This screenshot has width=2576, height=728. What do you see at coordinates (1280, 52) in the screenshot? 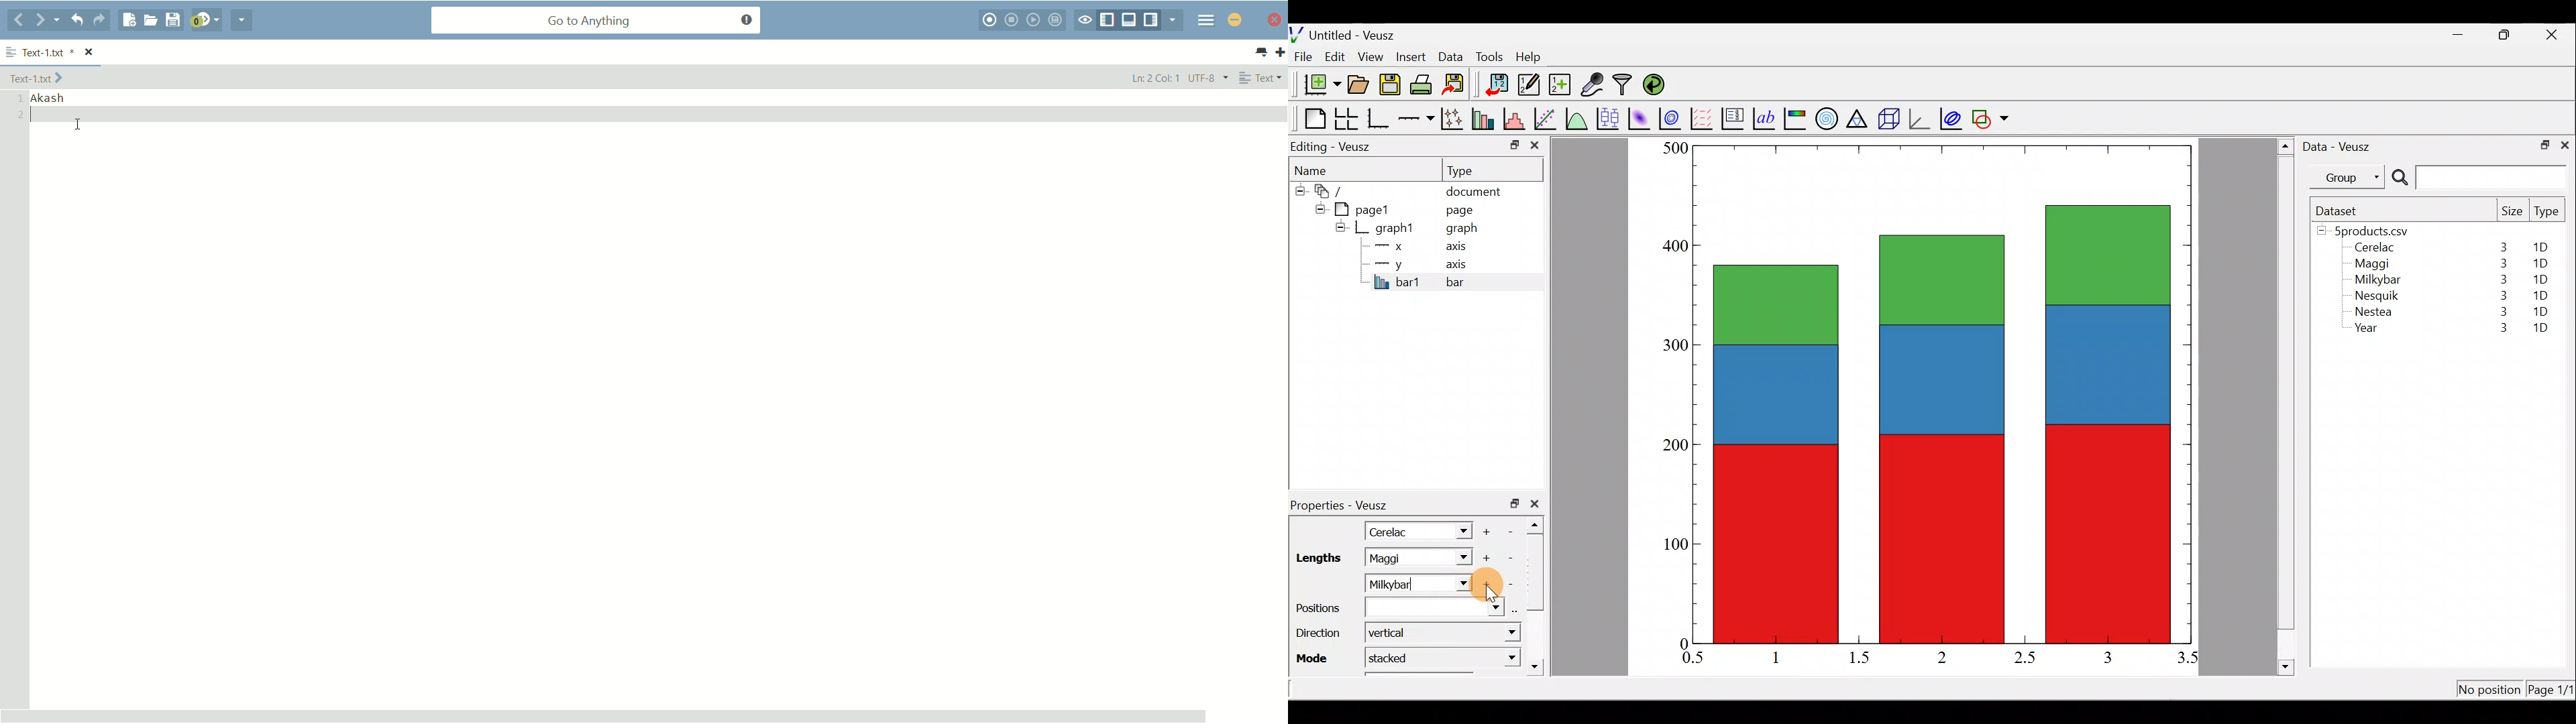
I see `new tab` at bounding box center [1280, 52].